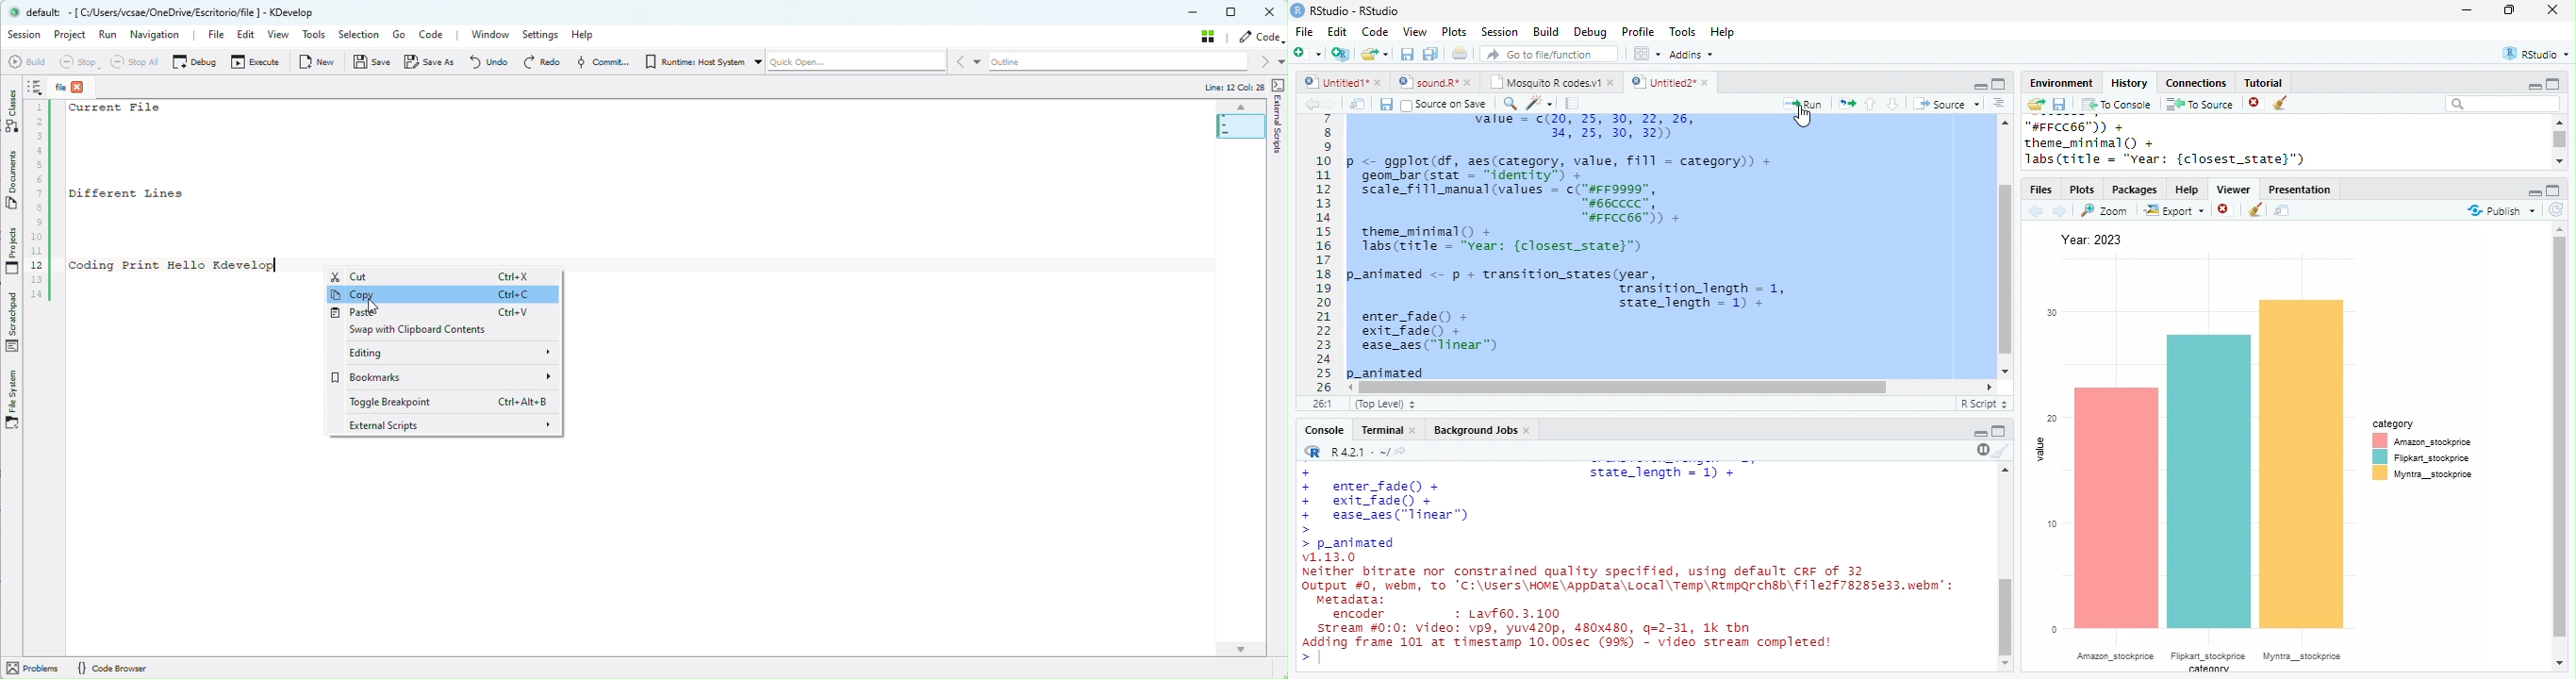  I want to click on Stop, so click(84, 61).